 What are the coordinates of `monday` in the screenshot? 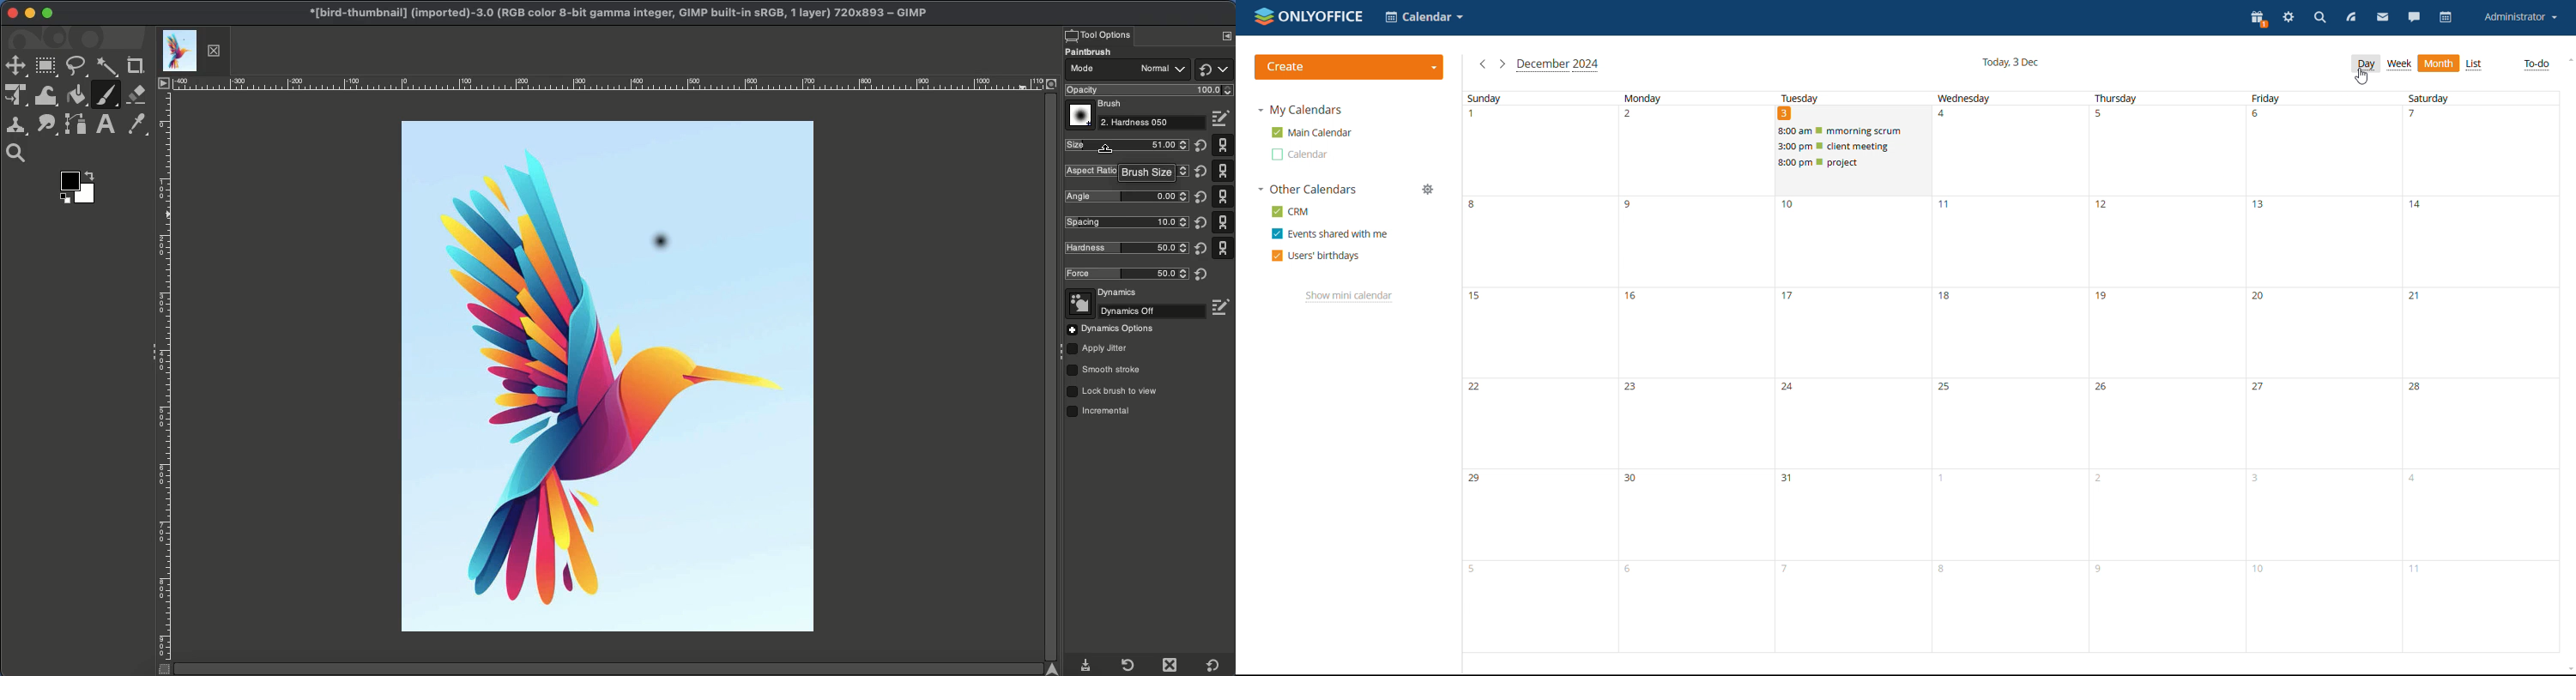 It's located at (1698, 372).